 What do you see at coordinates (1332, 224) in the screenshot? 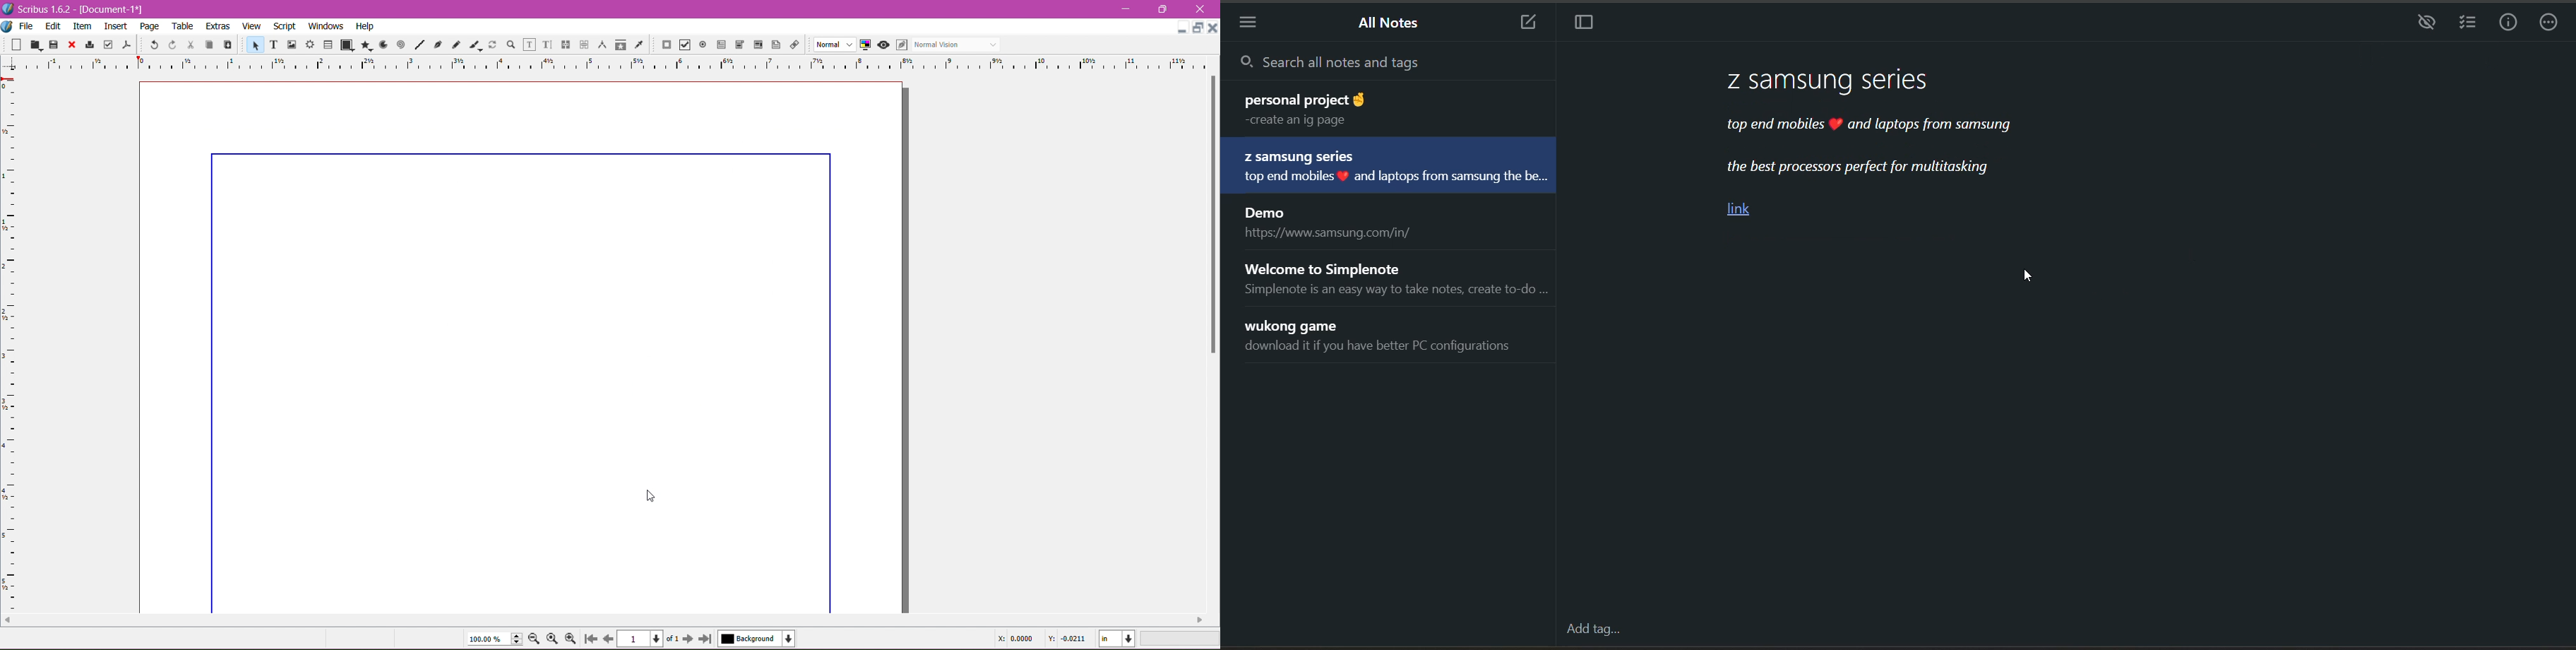
I see `note title and preview` at bounding box center [1332, 224].